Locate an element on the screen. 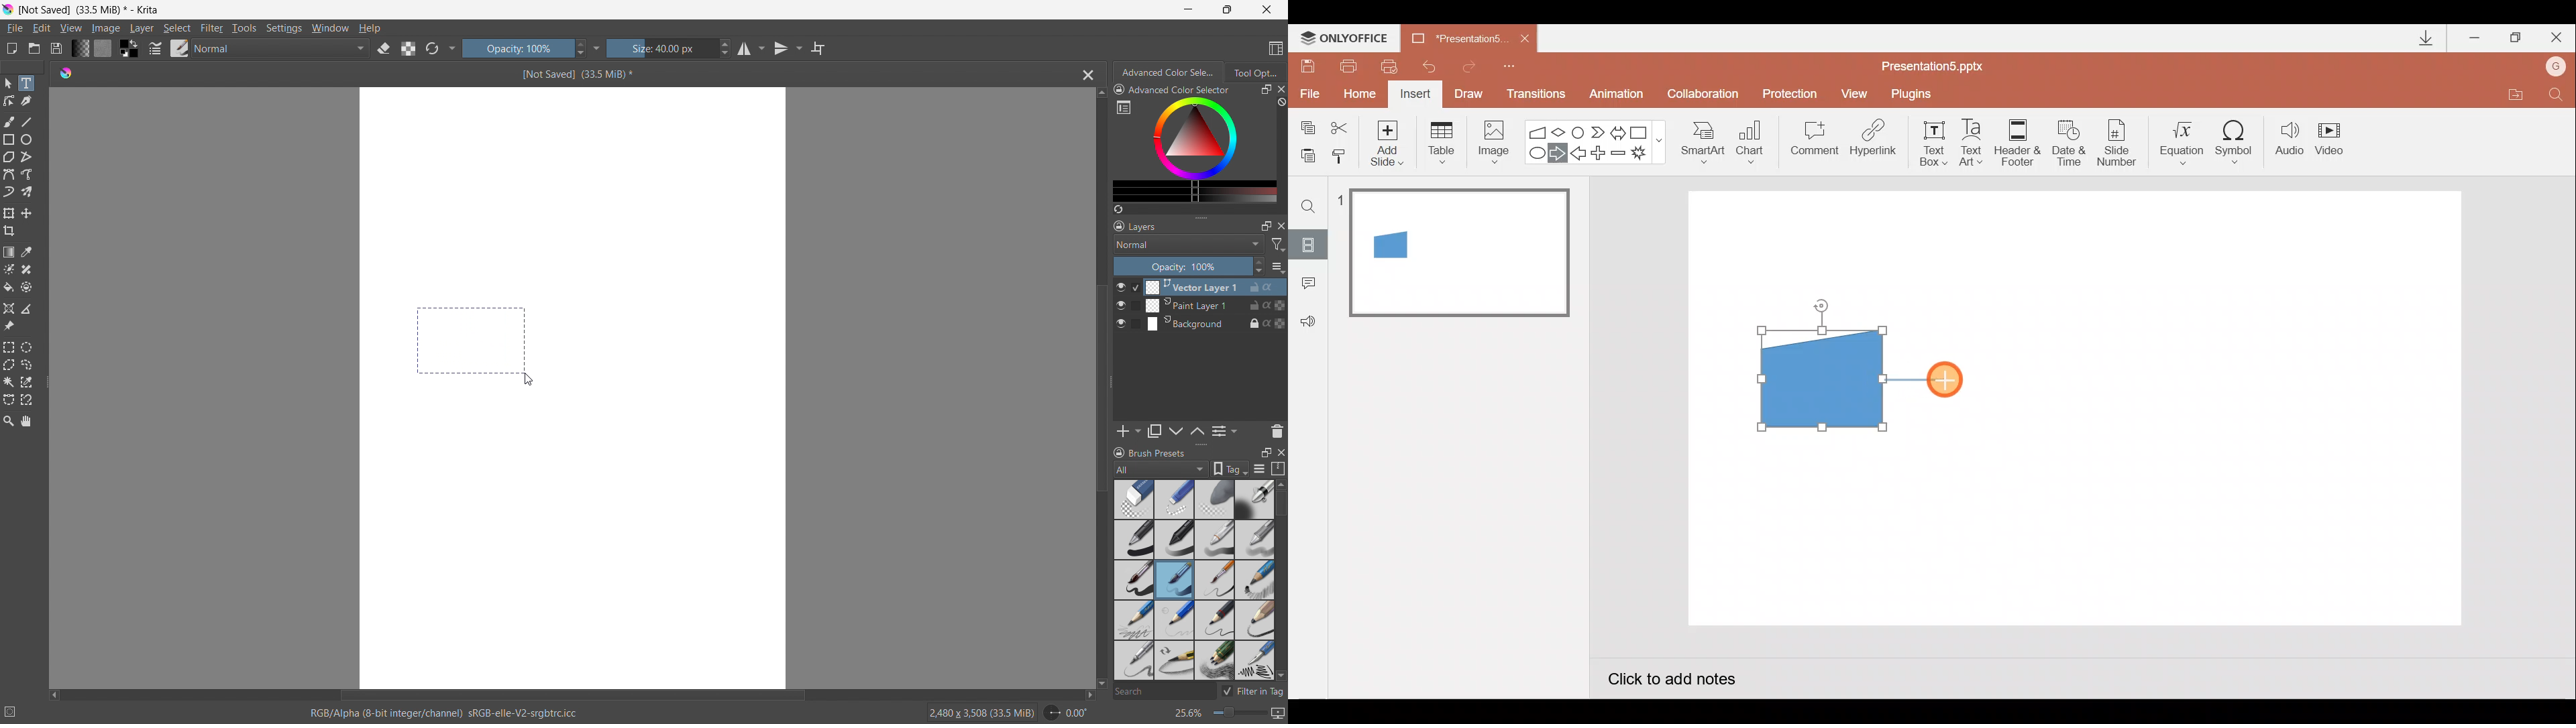  color wheels is located at coordinates (1195, 137).